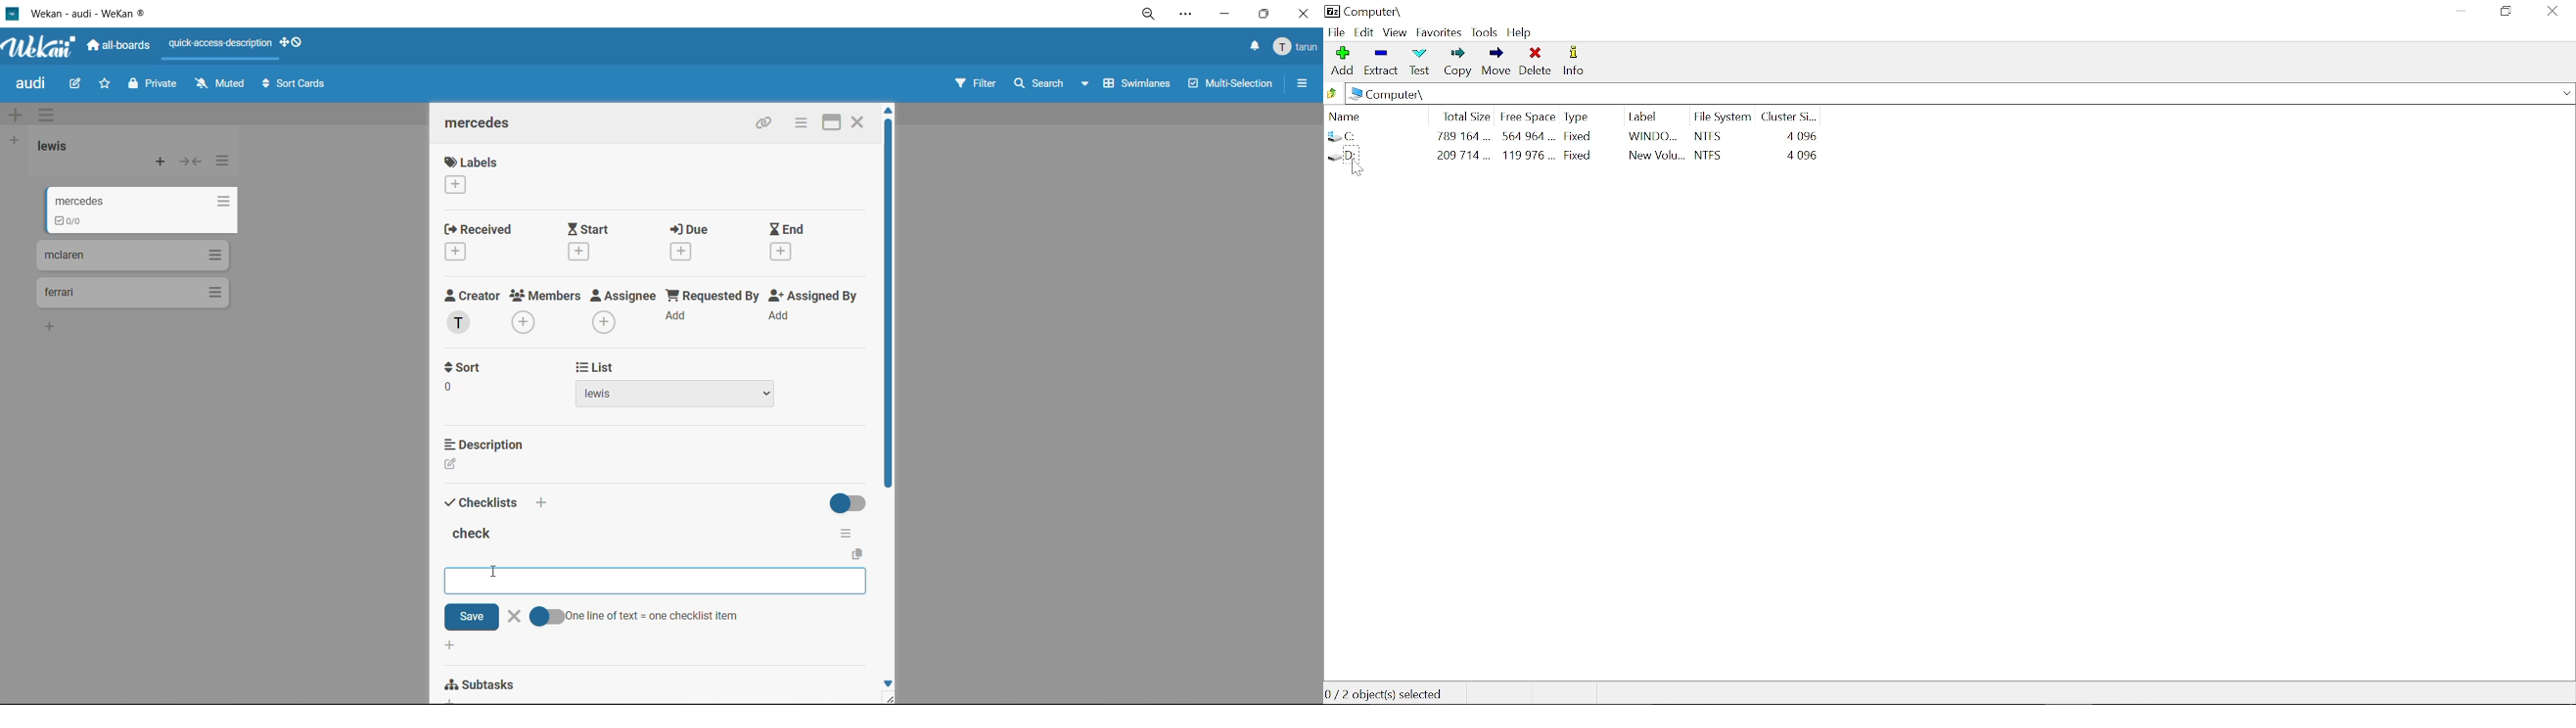 The width and height of the screenshot is (2576, 728). What do you see at coordinates (482, 501) in the screenshot?
I see `checklists` at bounding box center [482, 501].